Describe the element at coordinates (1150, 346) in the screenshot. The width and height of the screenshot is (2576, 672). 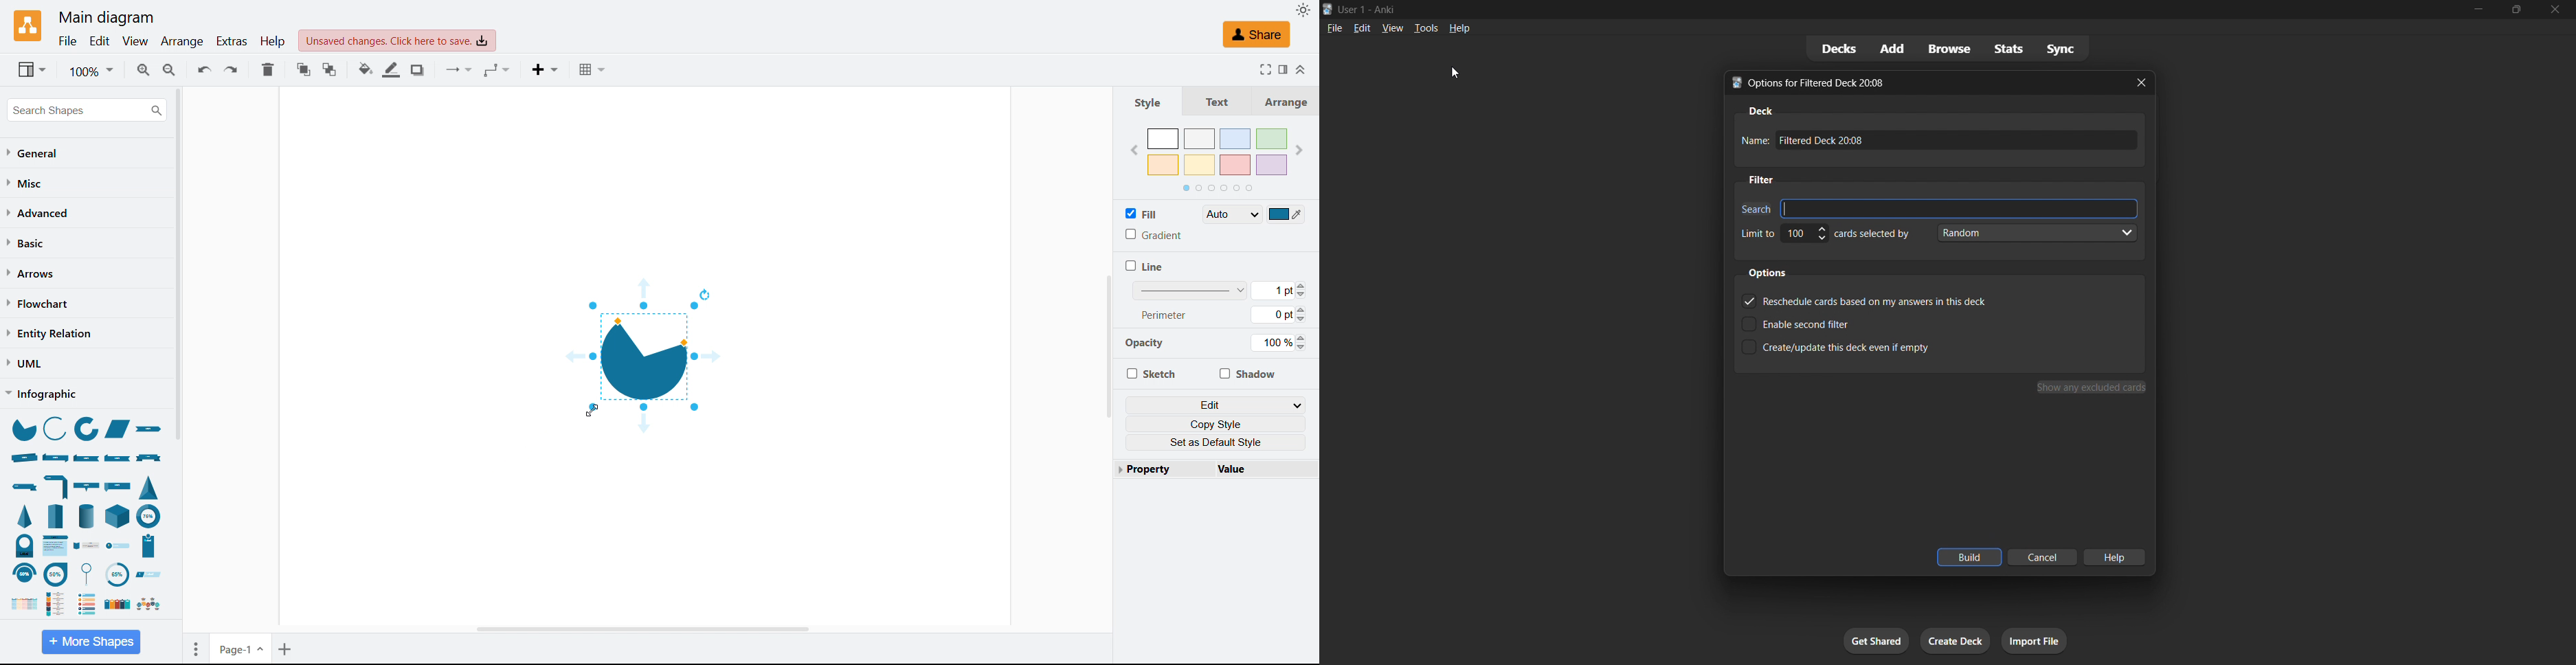
I see `opacity` at that location.